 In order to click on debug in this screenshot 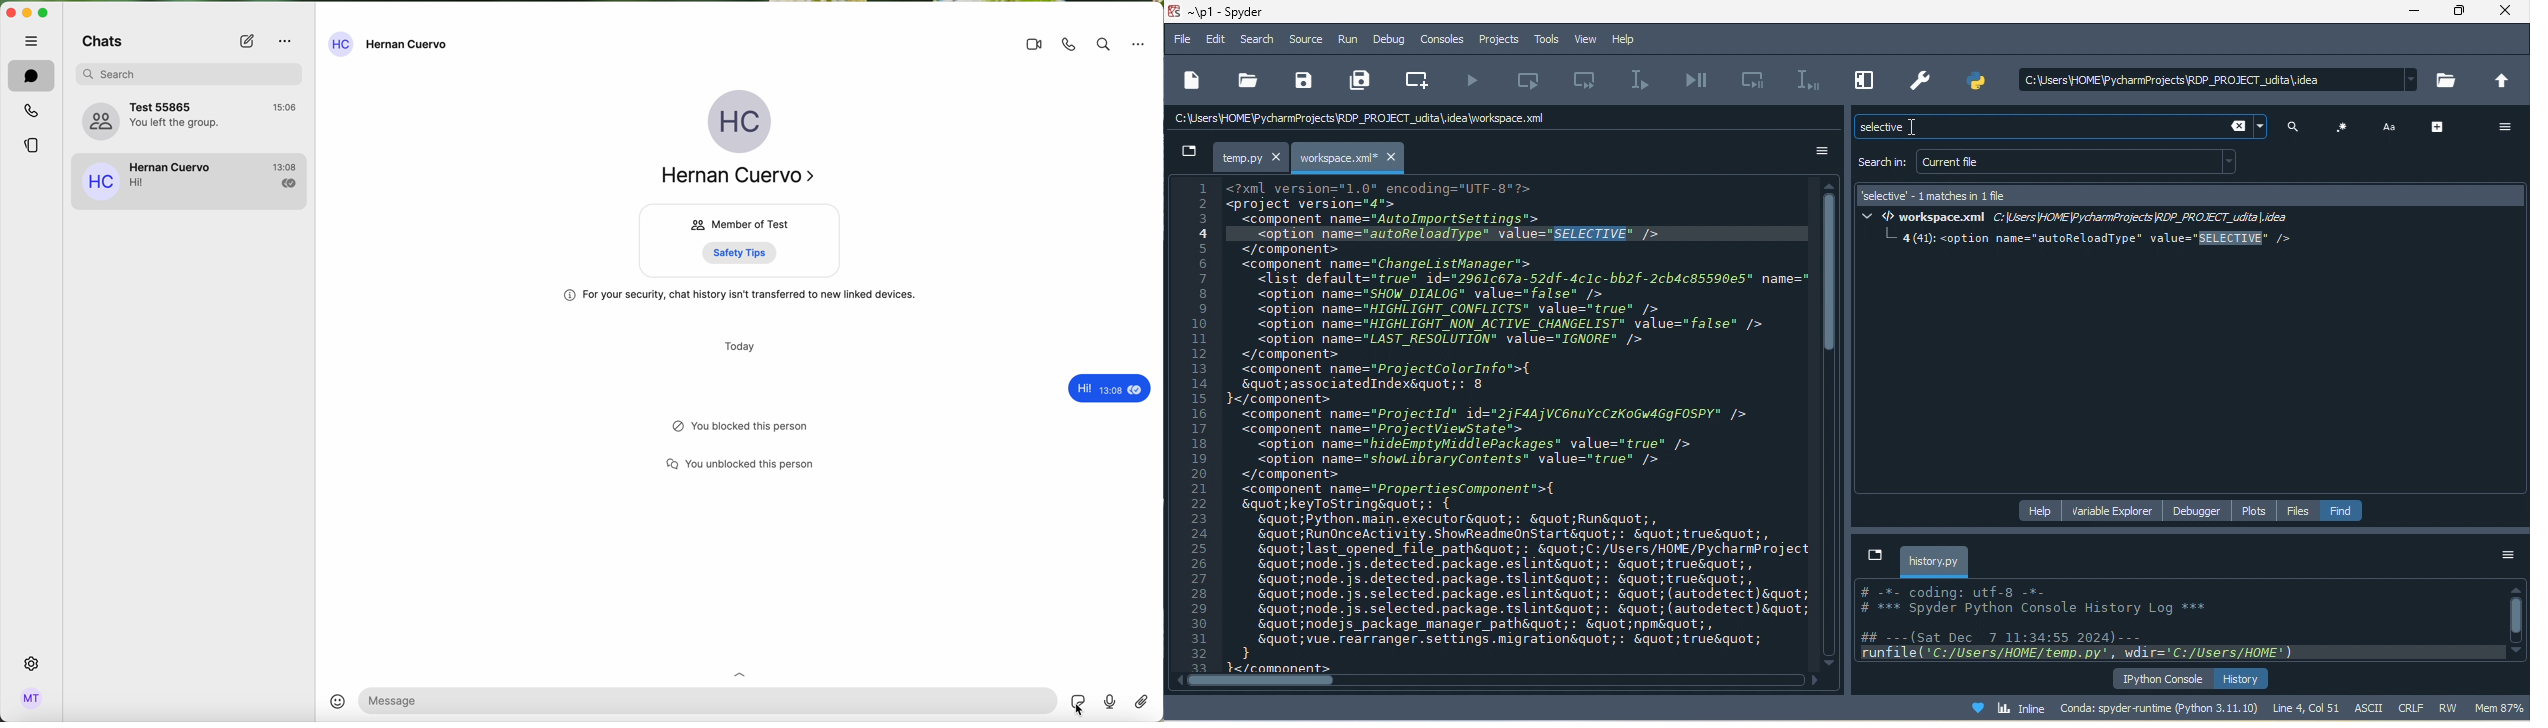, I will do `click(1390, 39)`.